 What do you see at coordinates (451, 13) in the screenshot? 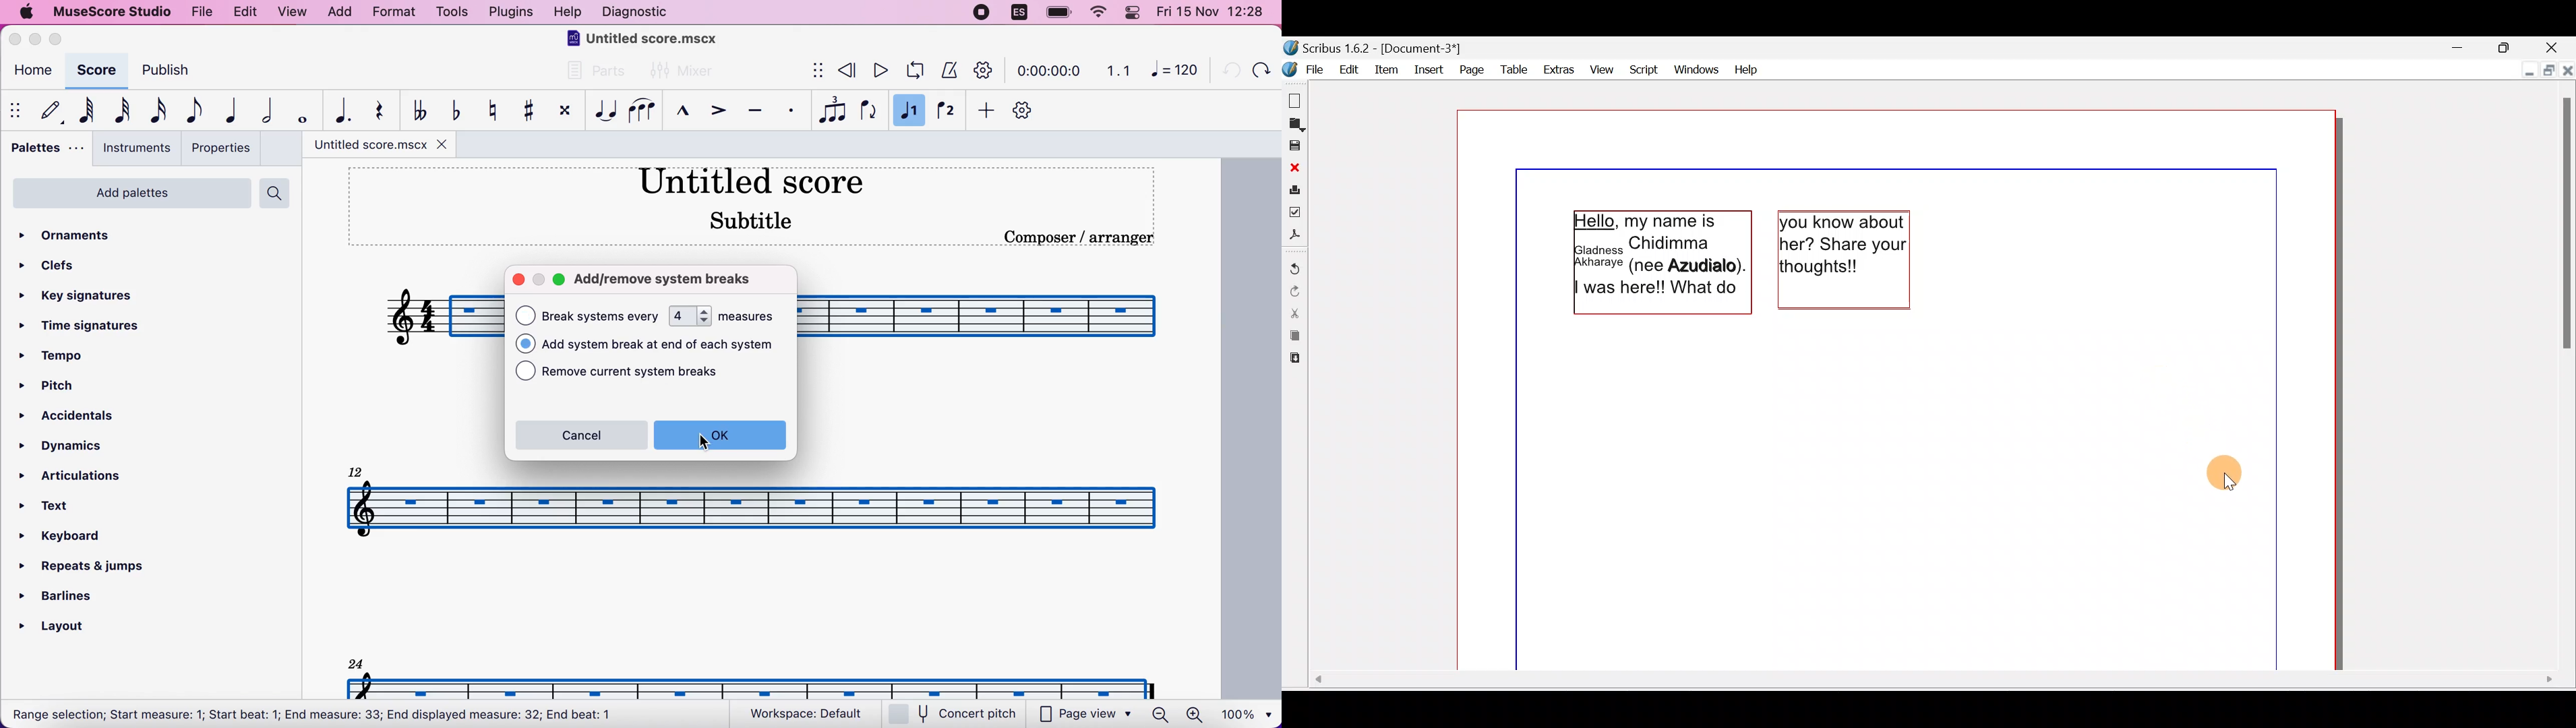
I see `tools` at bounding box center [451, 13].